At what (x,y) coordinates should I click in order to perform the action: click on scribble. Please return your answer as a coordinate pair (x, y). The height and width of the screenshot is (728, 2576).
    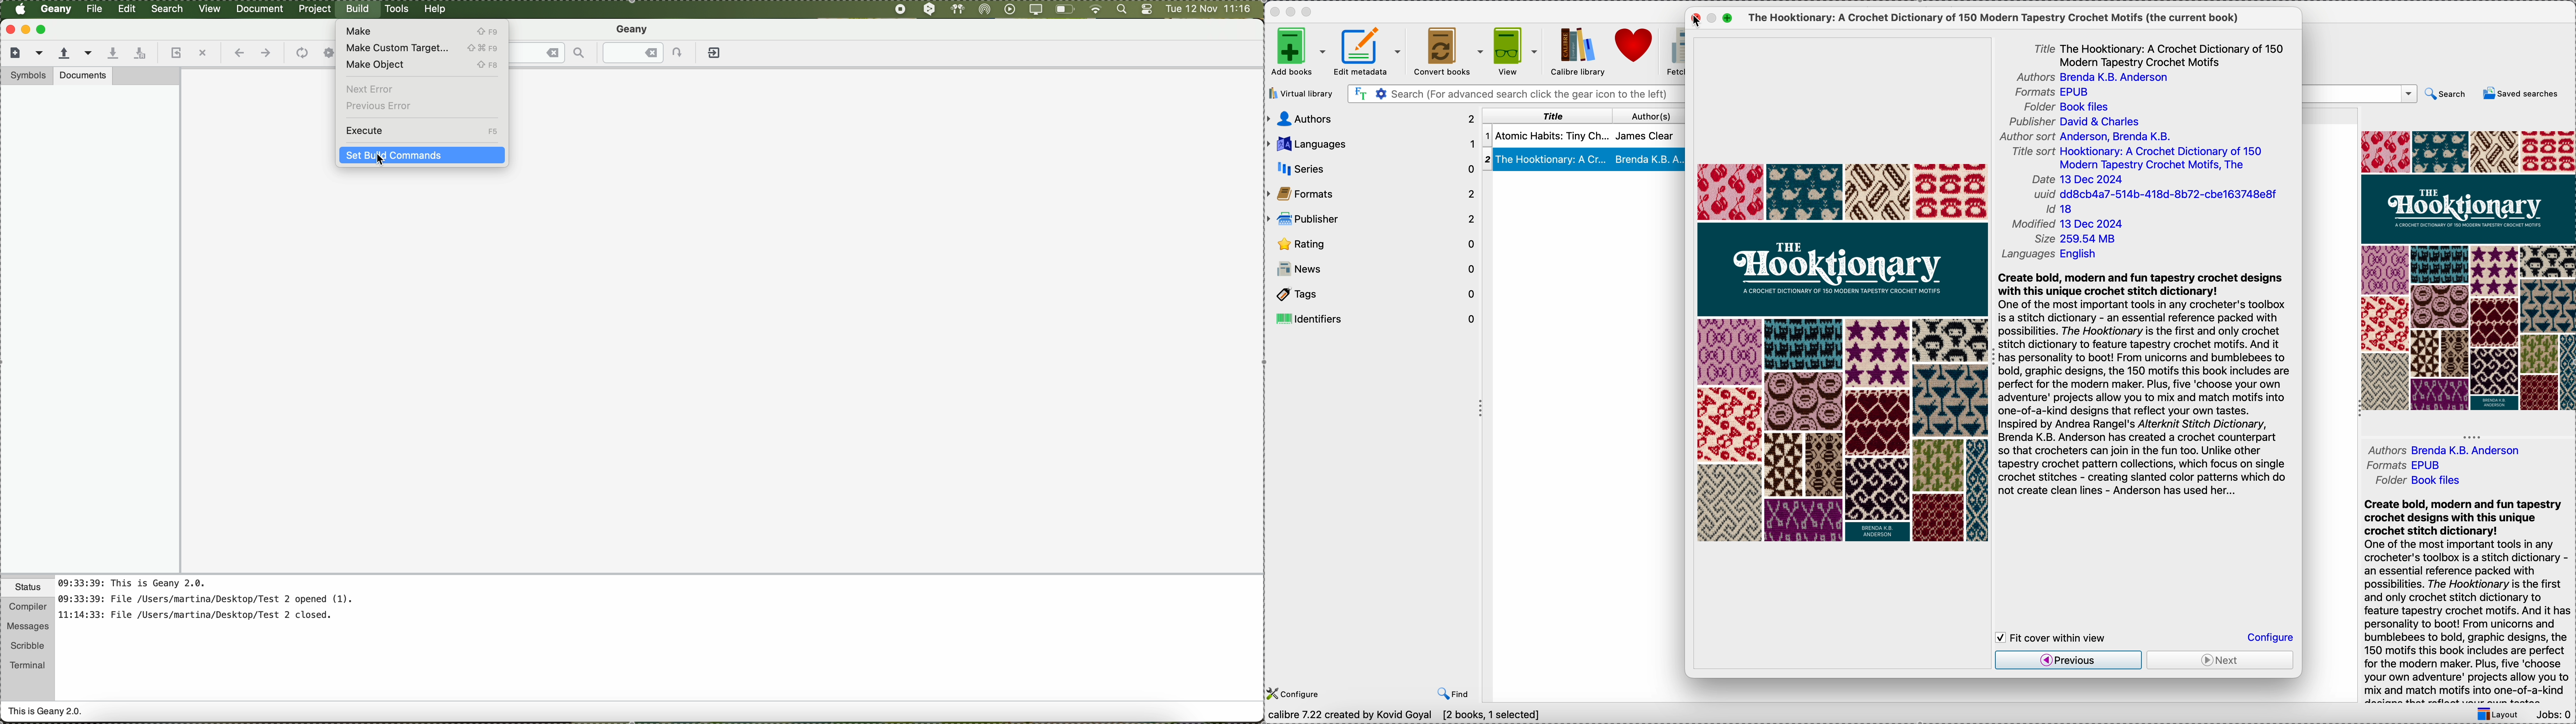
    Looking at the image, I should click on (28, 646).